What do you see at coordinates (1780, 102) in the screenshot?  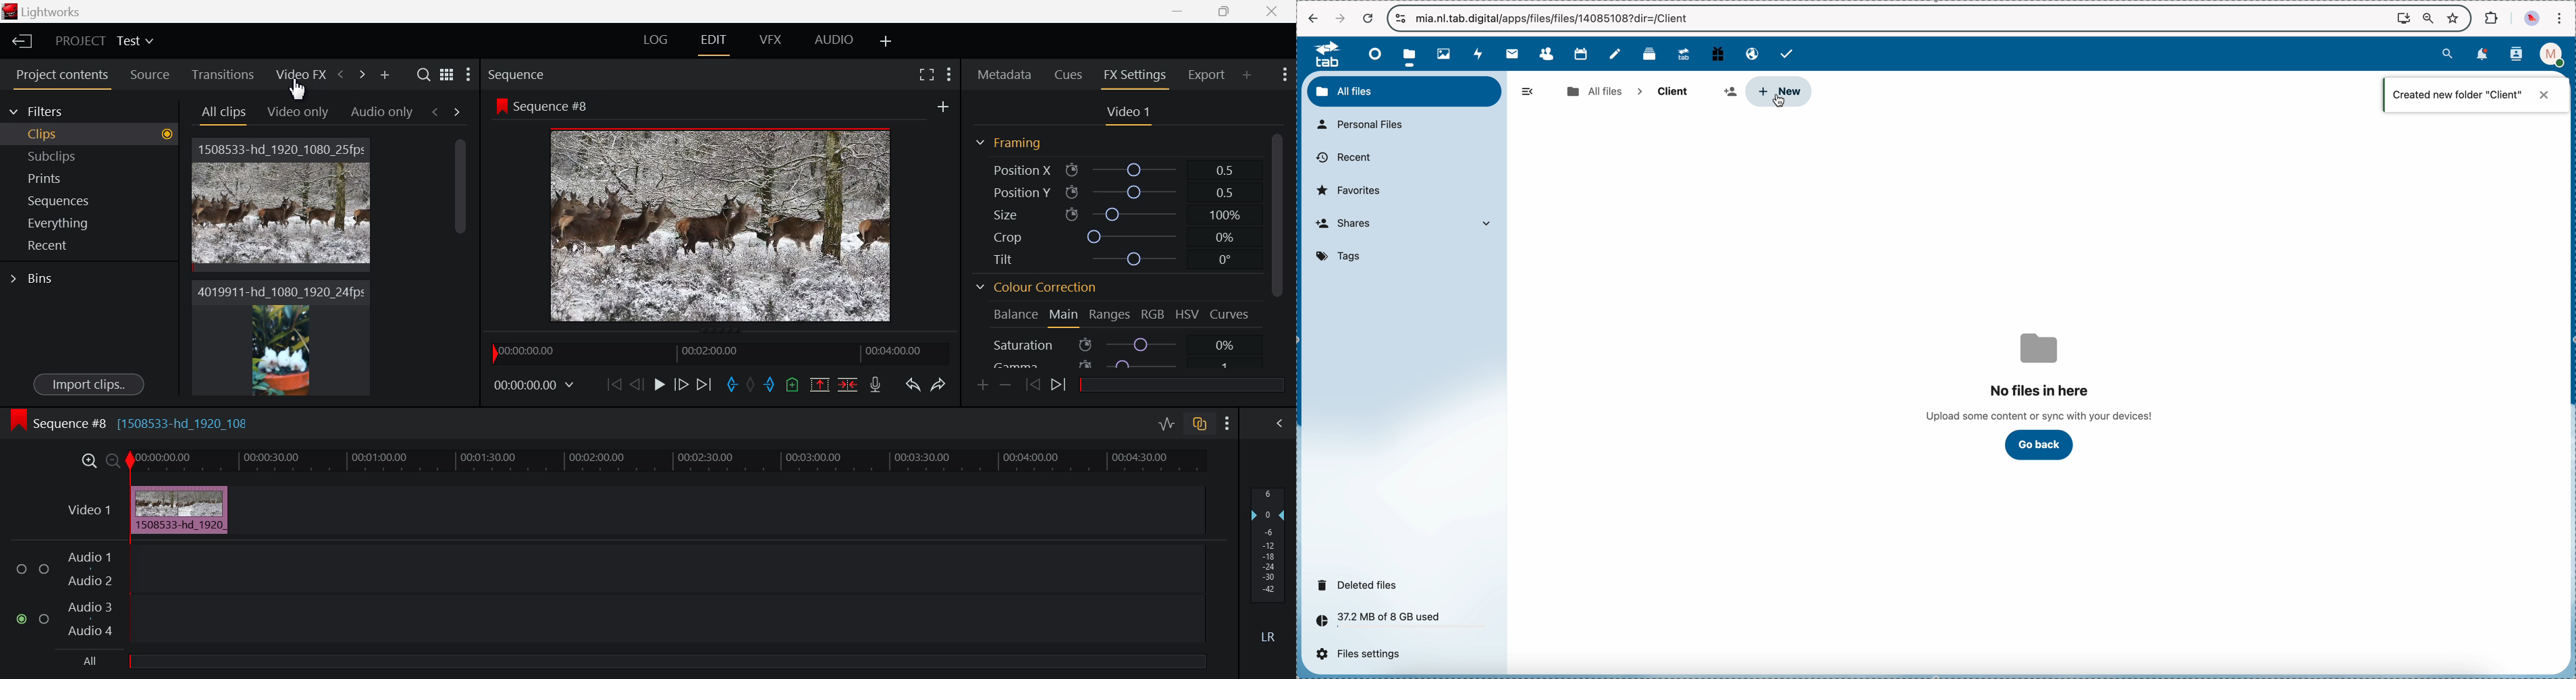 I see `cursor` at bounding box center [1780, 102].